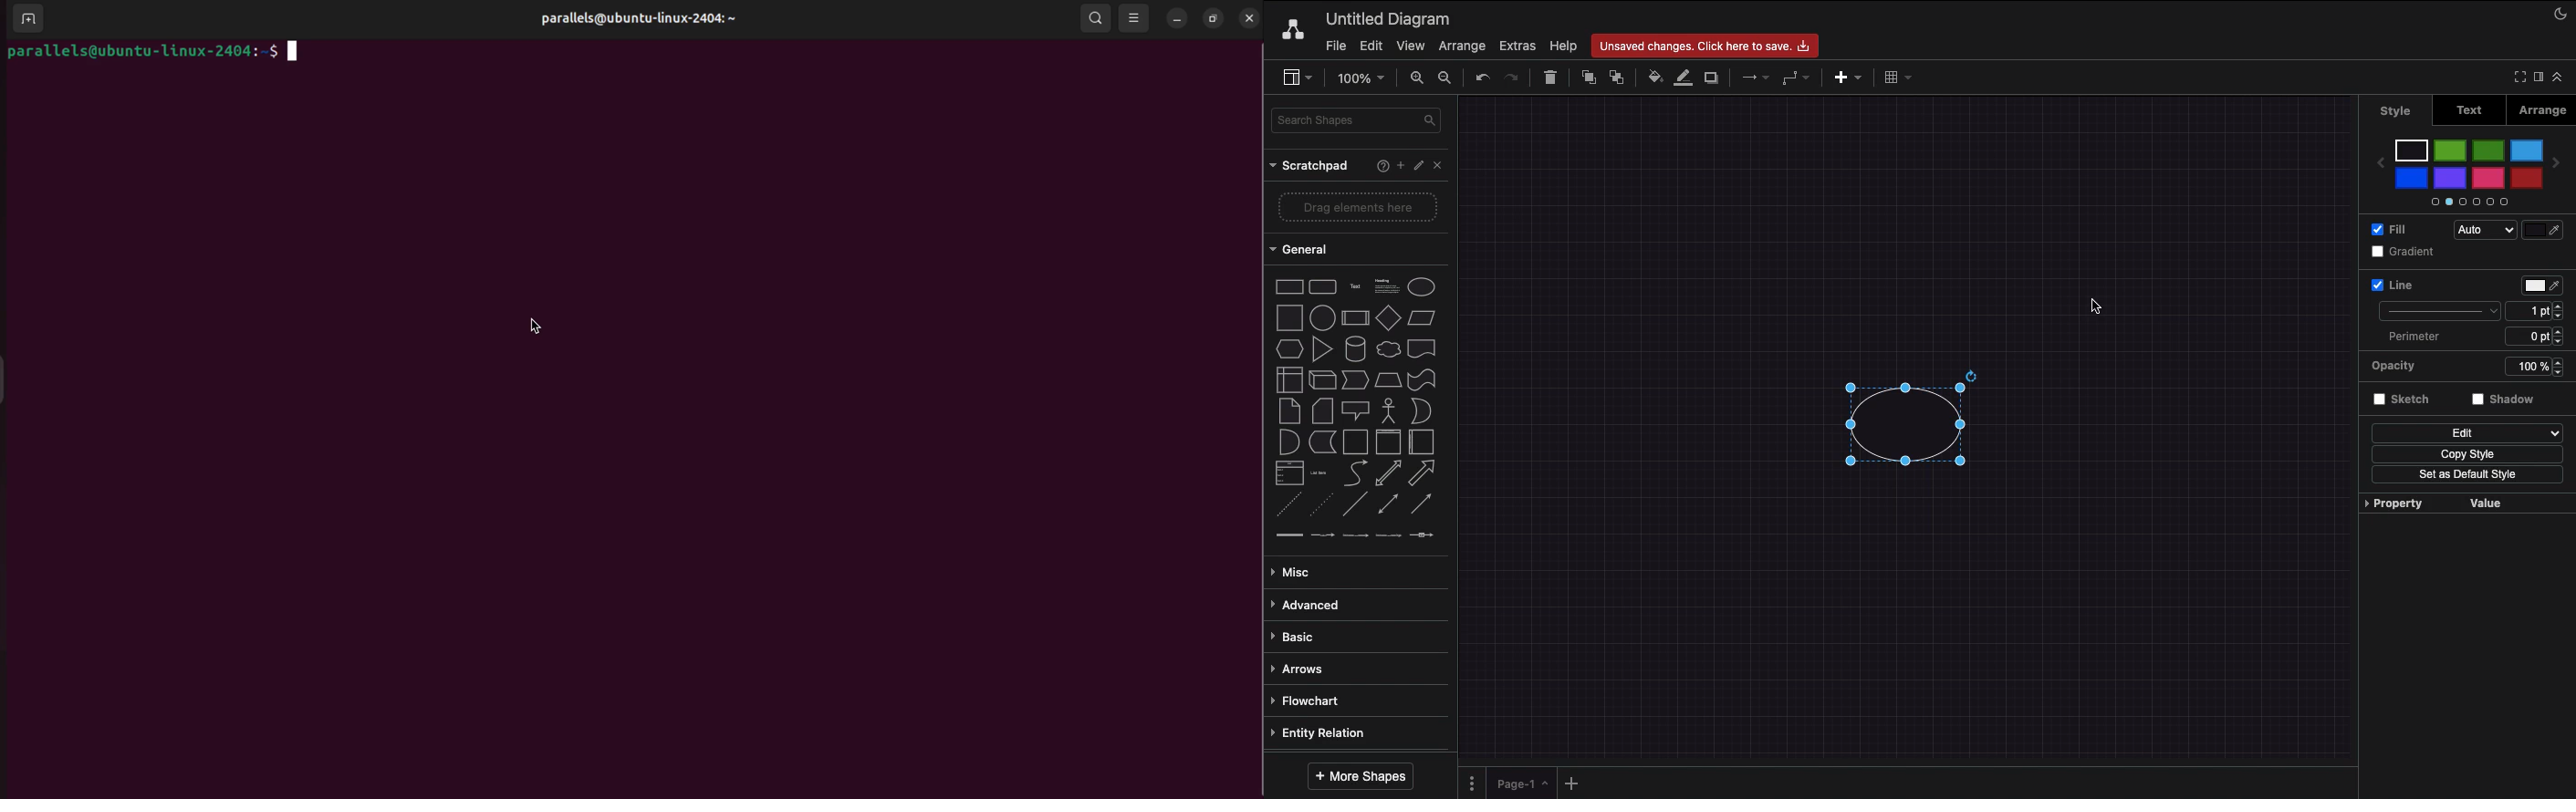 The height and width of the screenshot is (812, 2576). I want to click on perimeter, so click(2435, 337).